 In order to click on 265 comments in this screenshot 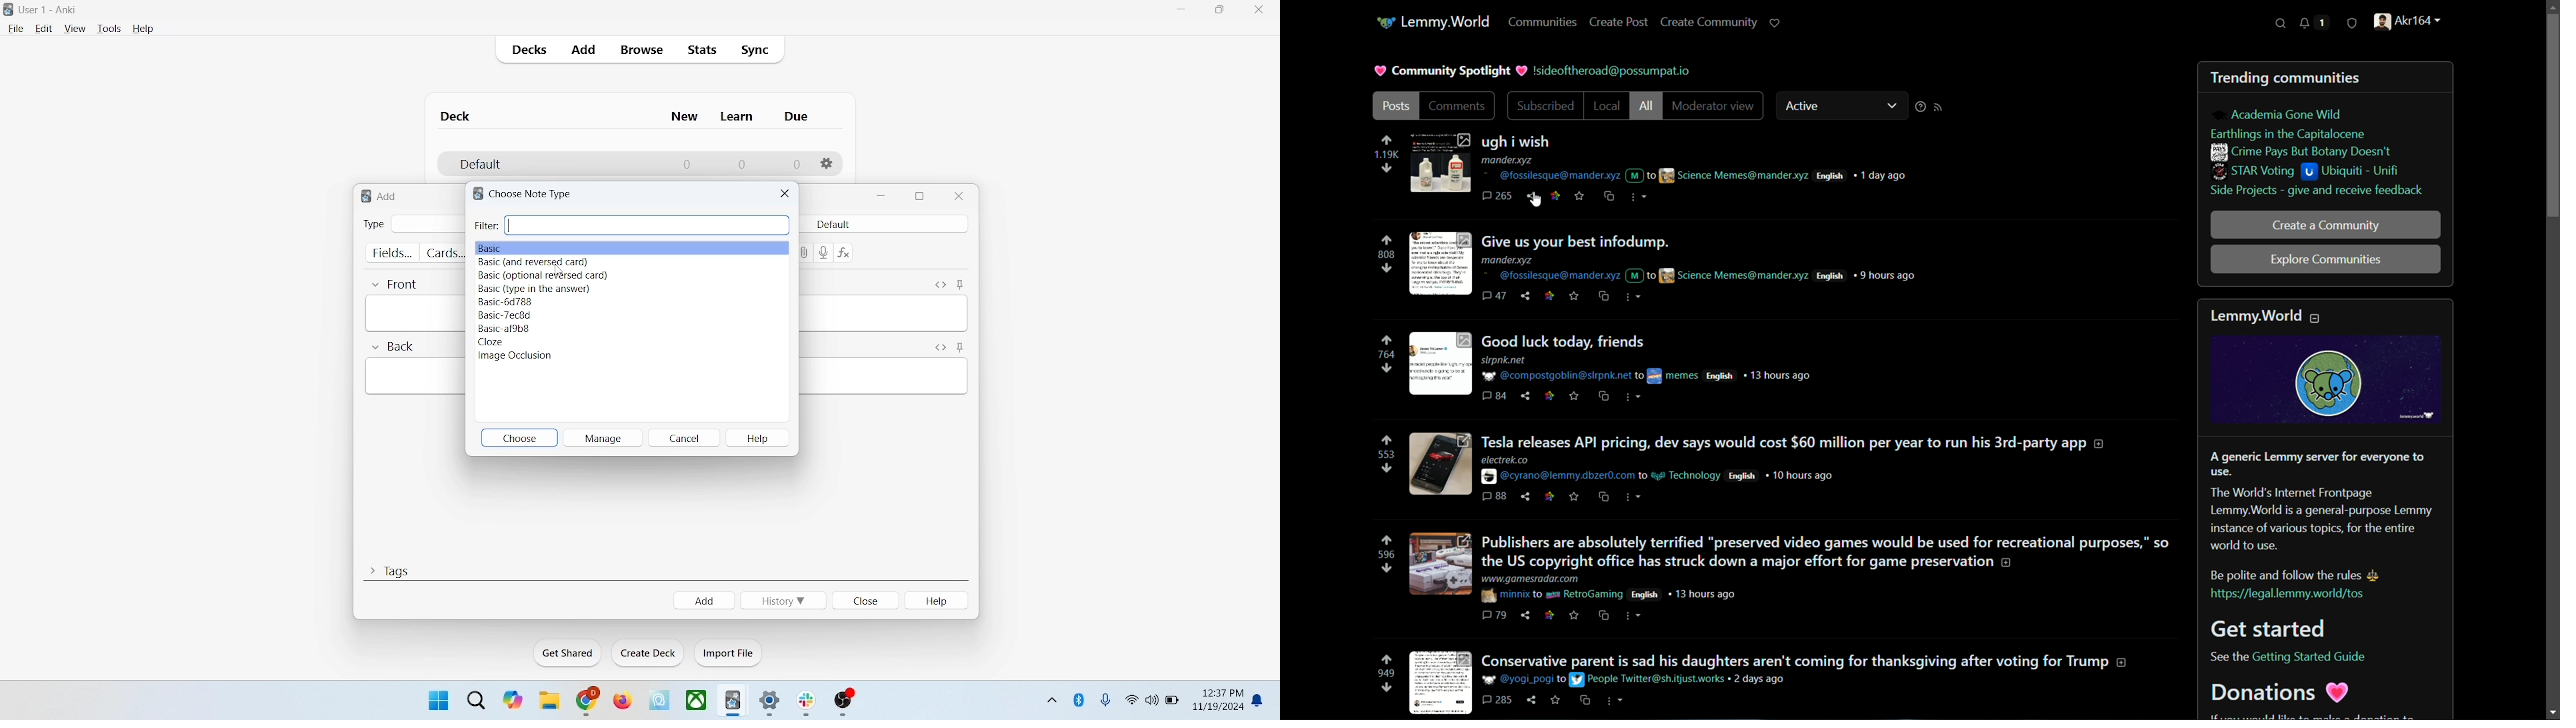, I will do `click(1498, 197)`.